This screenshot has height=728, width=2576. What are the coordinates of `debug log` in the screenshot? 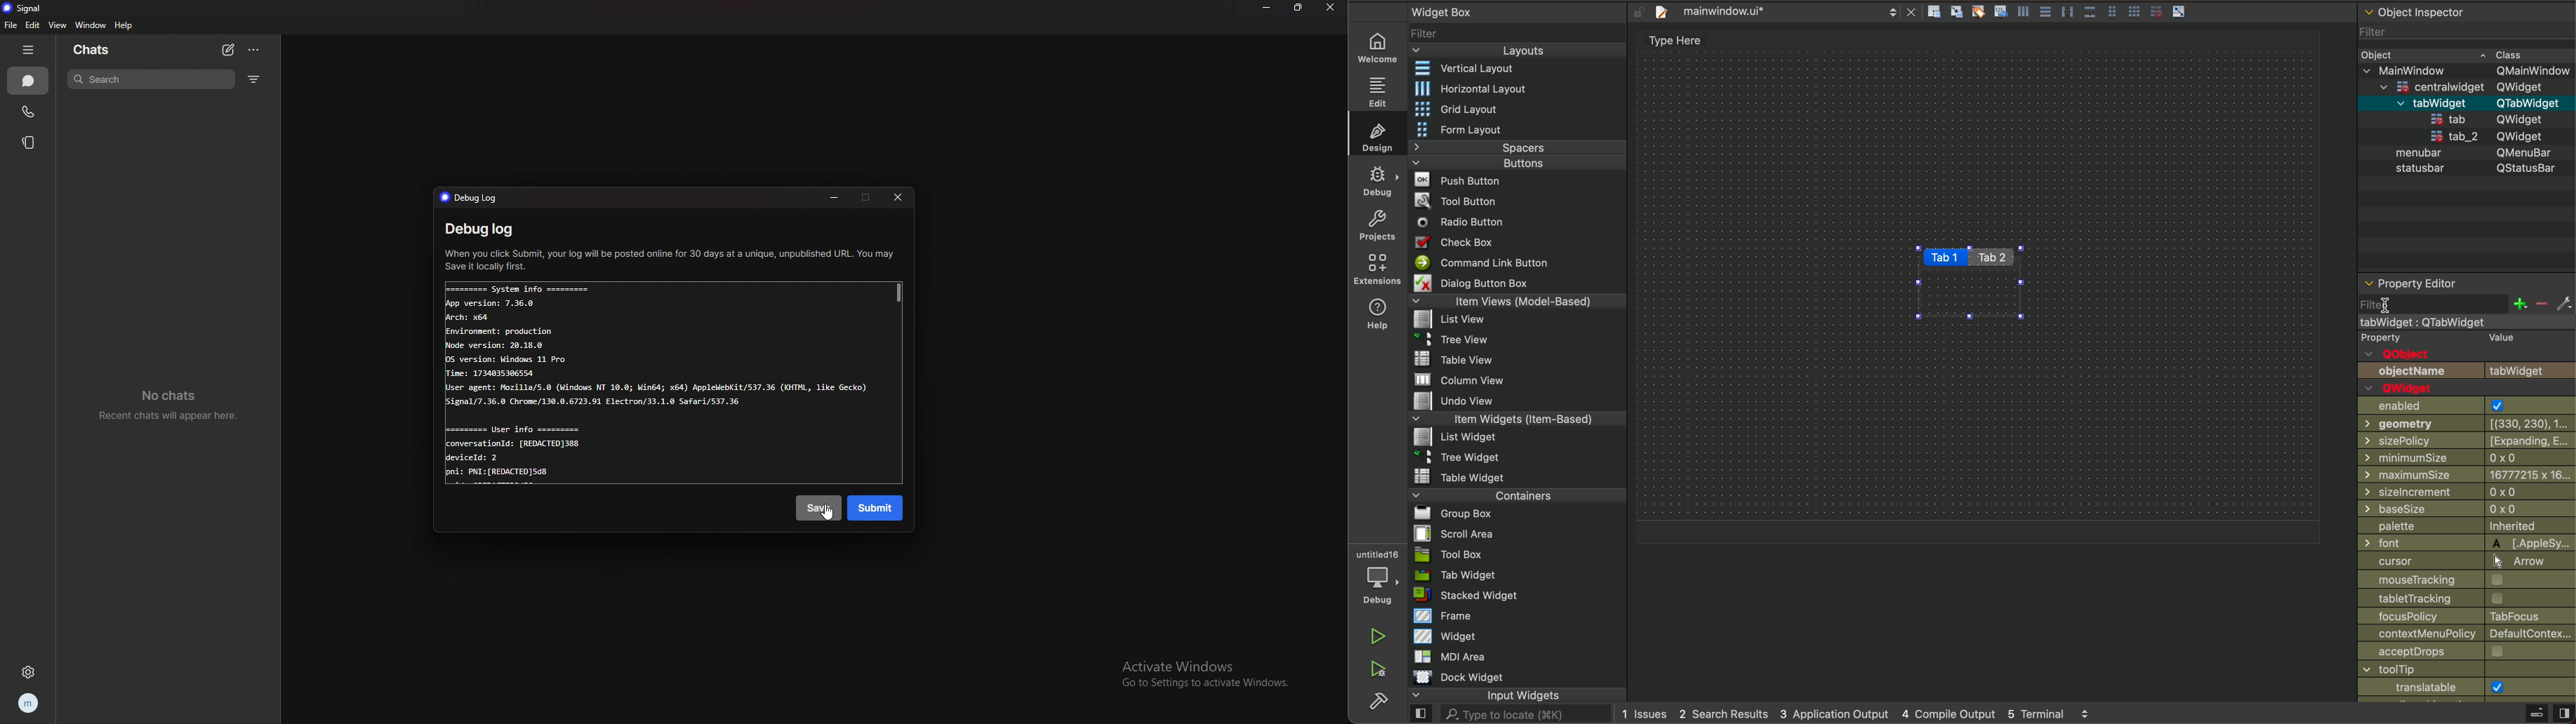 It's located at (482, 229).